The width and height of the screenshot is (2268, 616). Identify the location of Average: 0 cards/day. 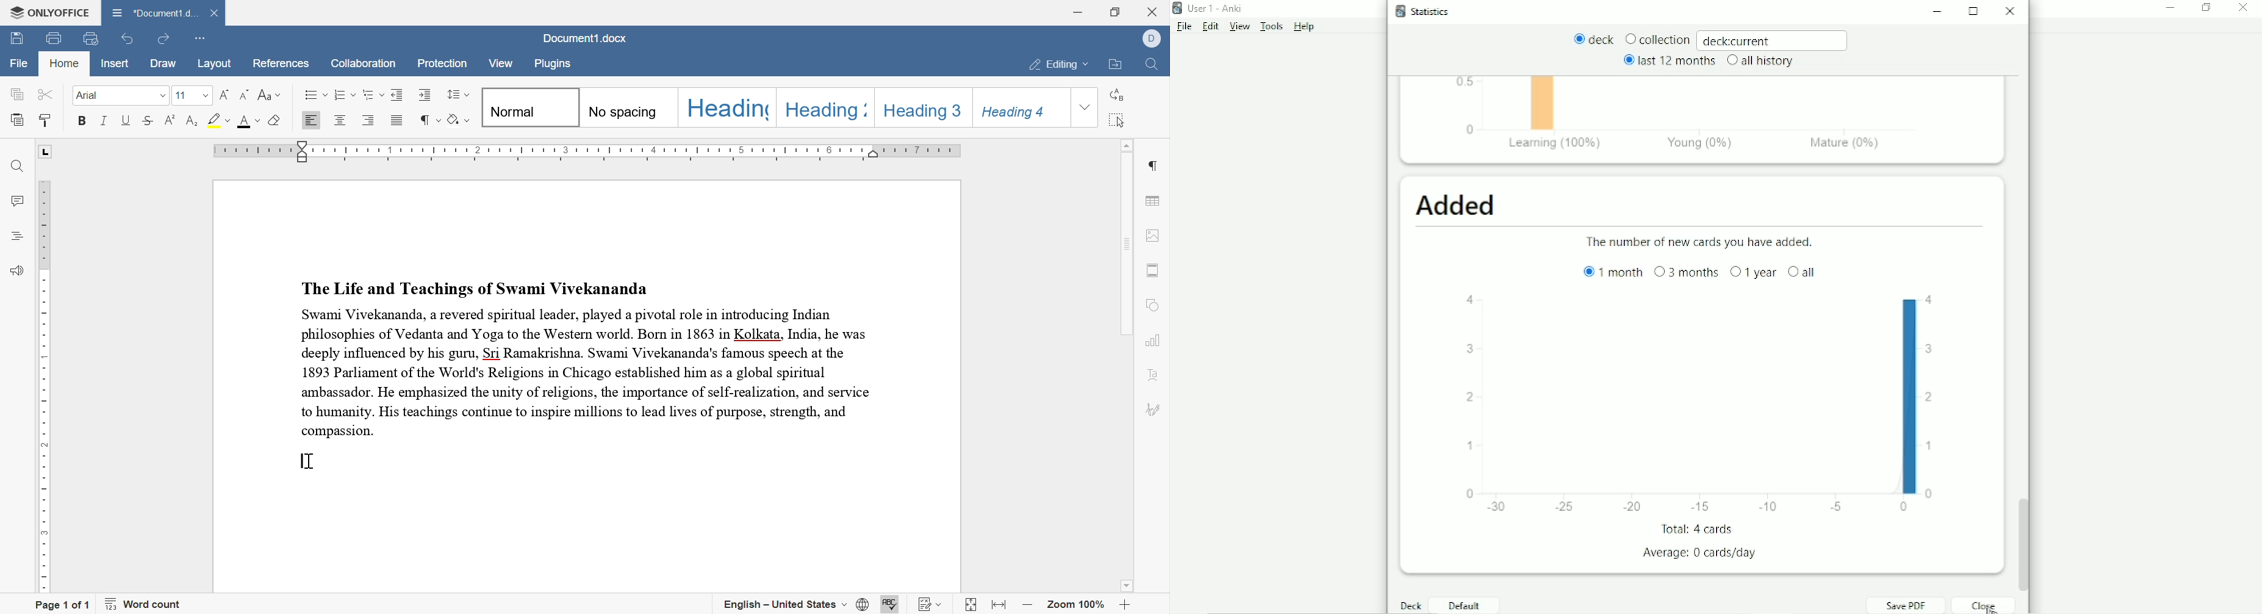
(1709, 554).